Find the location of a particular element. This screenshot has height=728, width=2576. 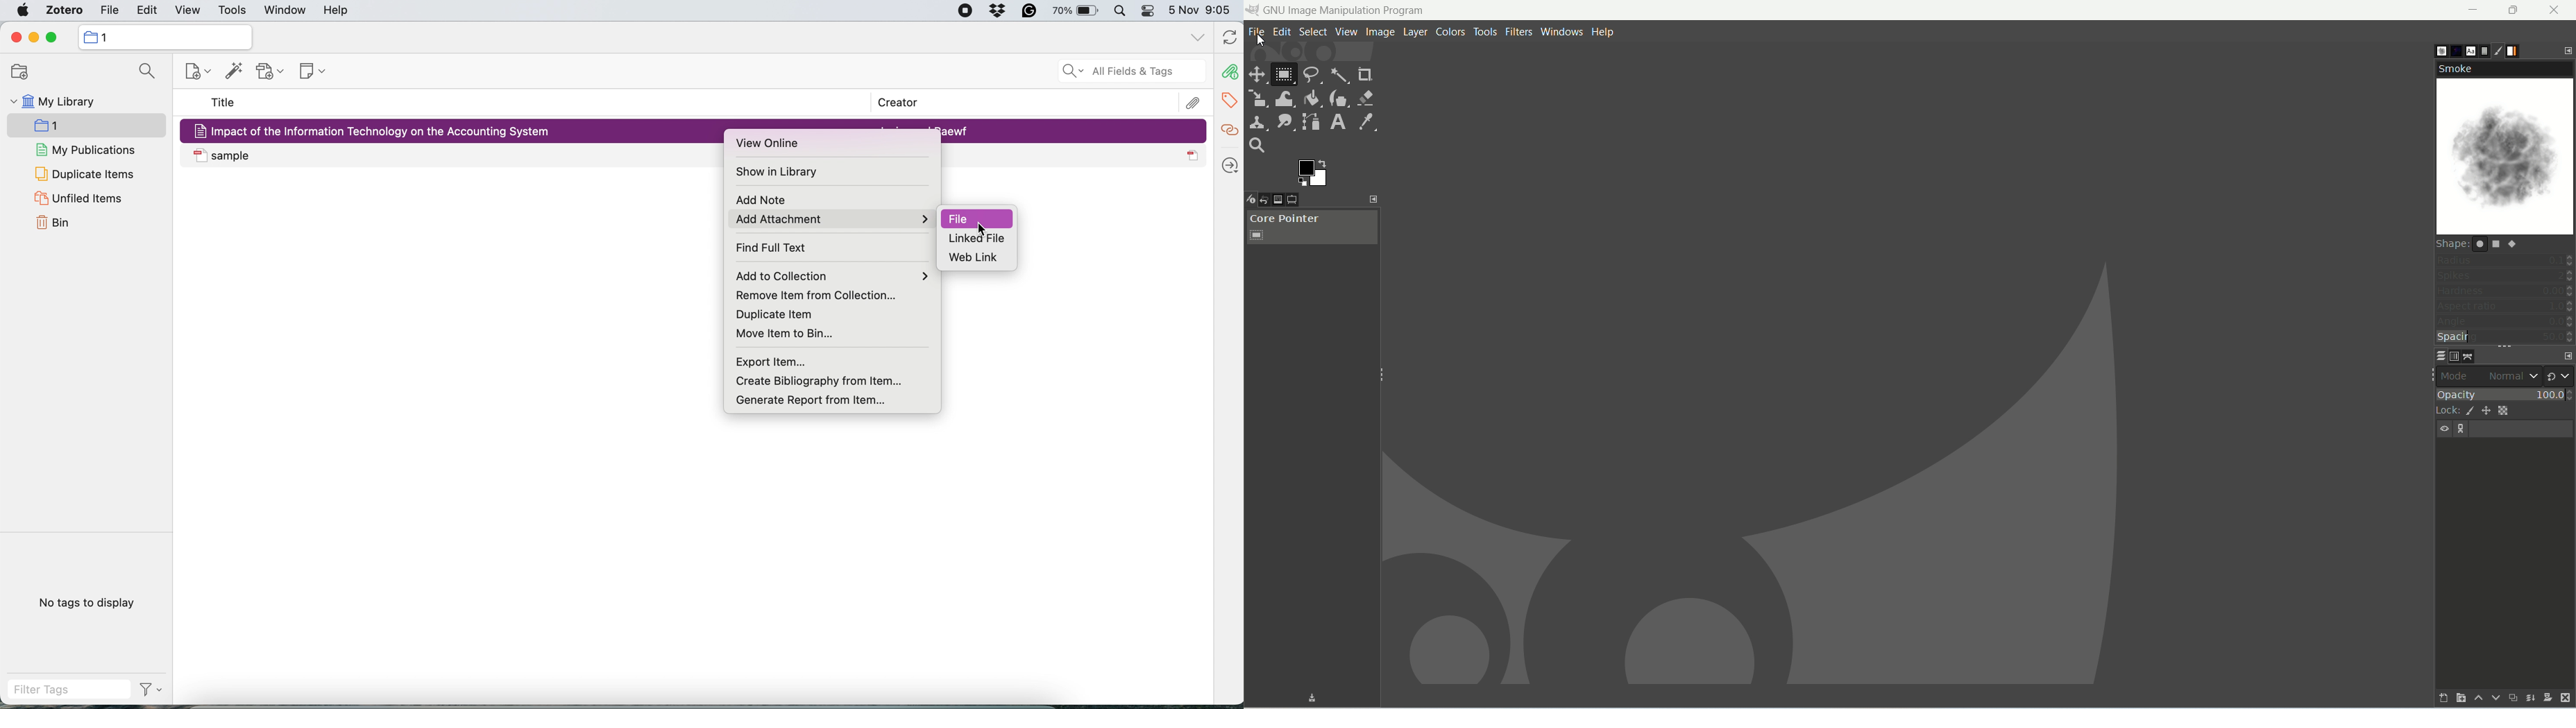

show in library is located at coordinates (781, 172).